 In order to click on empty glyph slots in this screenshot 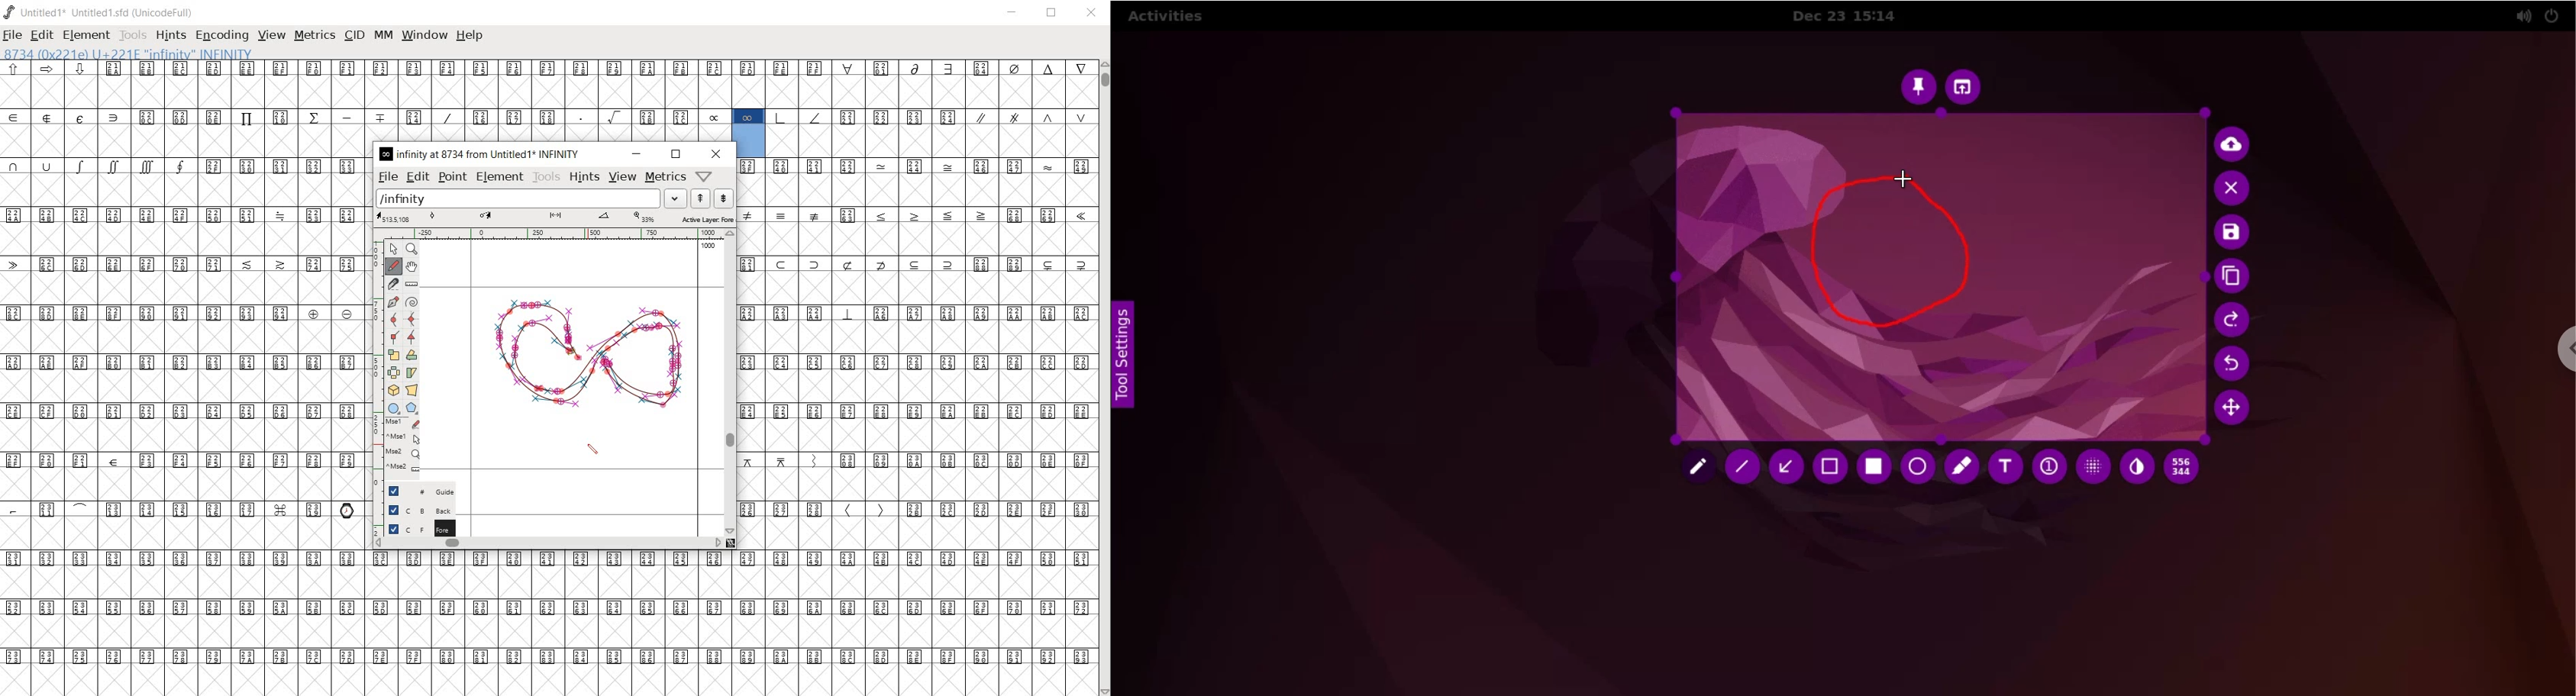, I will do `click(548, 583)`.